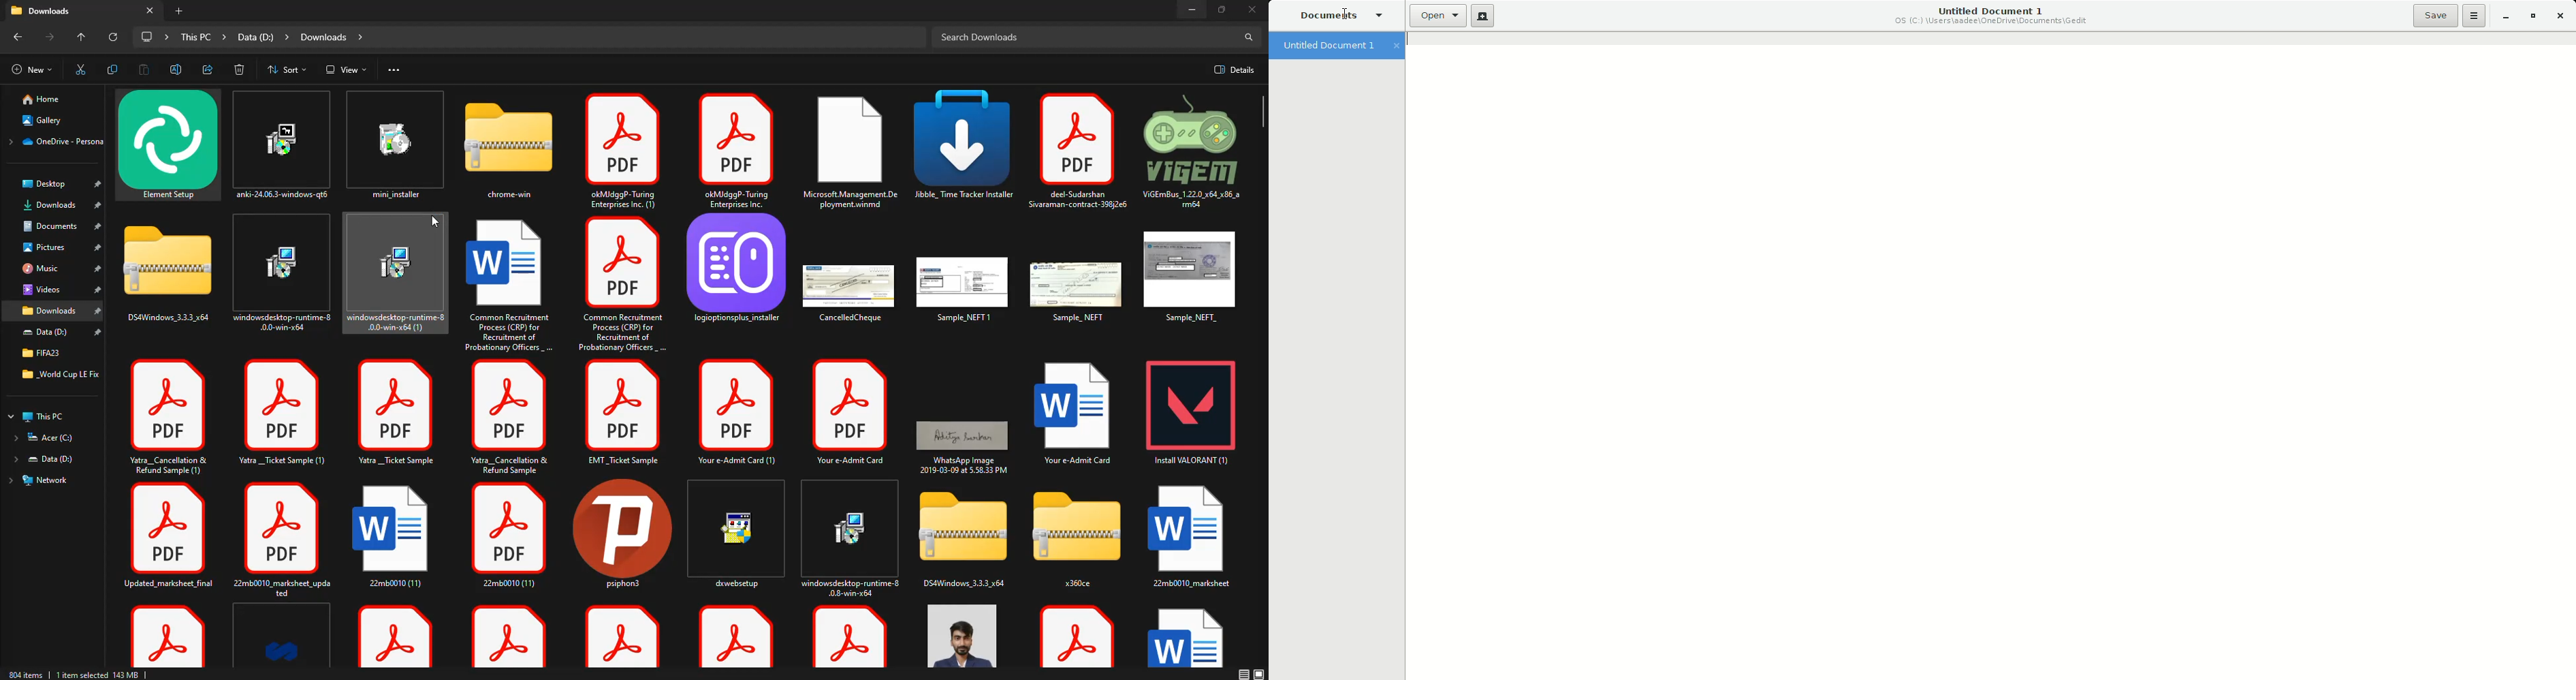 This screenshot has width=2576, height=700. What do you see at coordinates (964, 438) in the screenshot?
I see `file` at bounding box center [964, 438].